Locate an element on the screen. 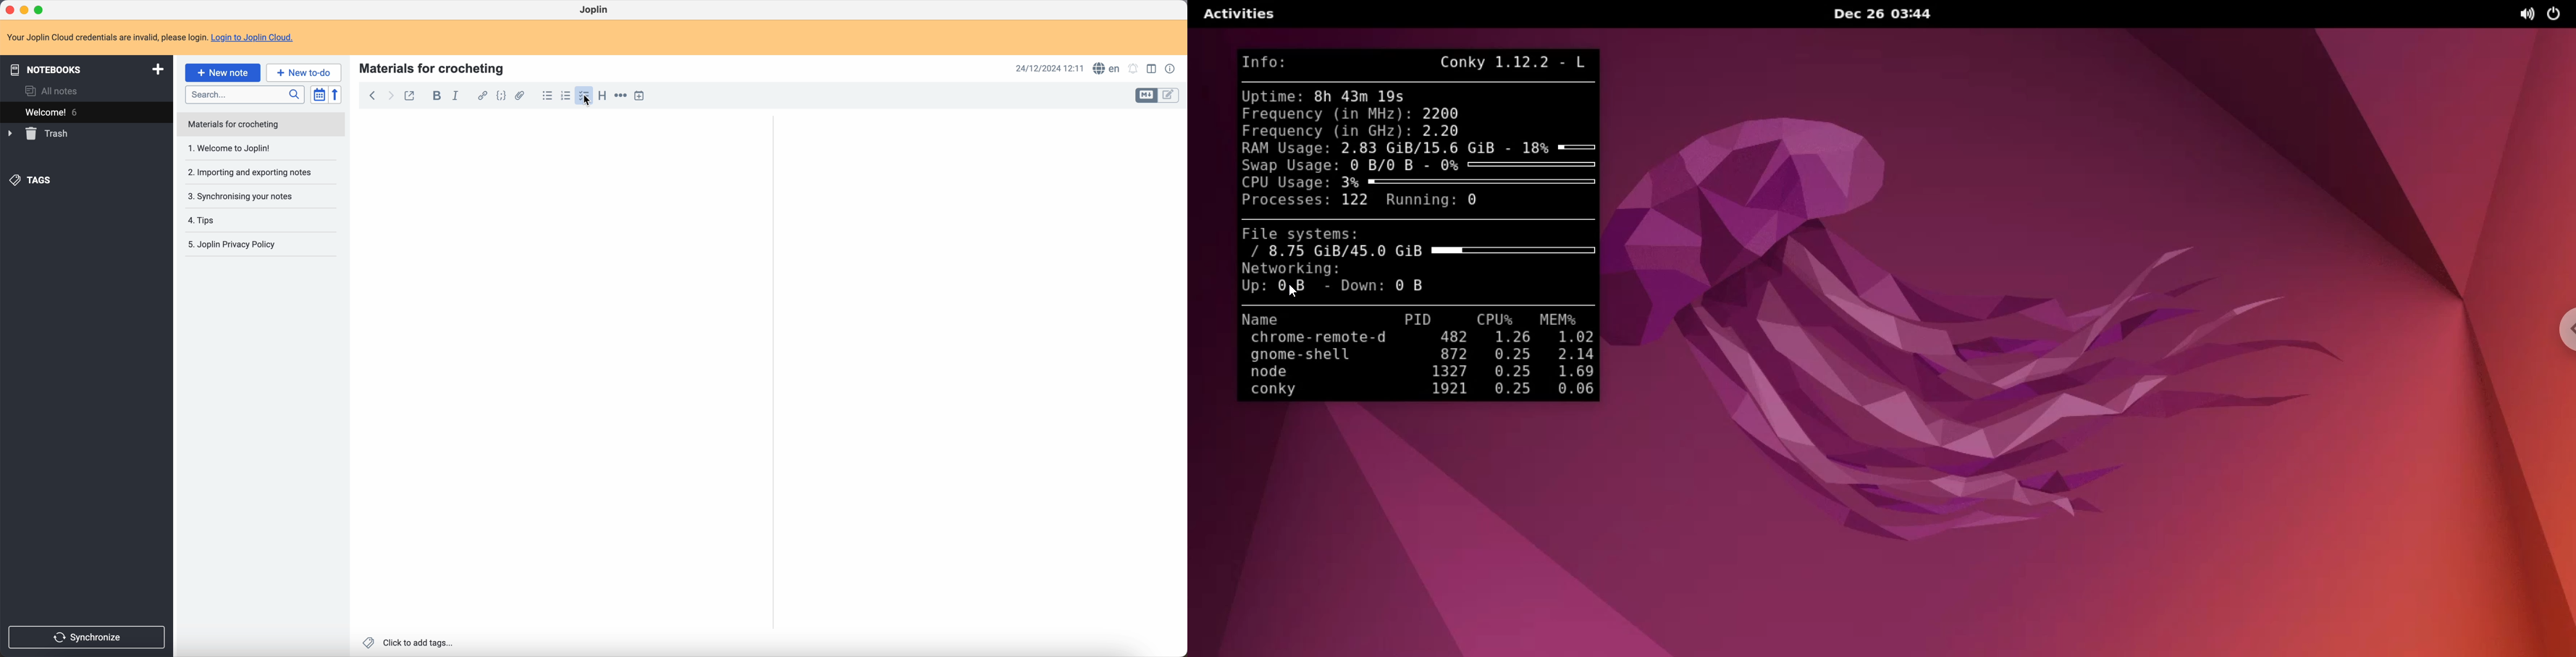 The height and width of the screenshot is (672, 2576). date and hour is located at coordinates (1050, 68).